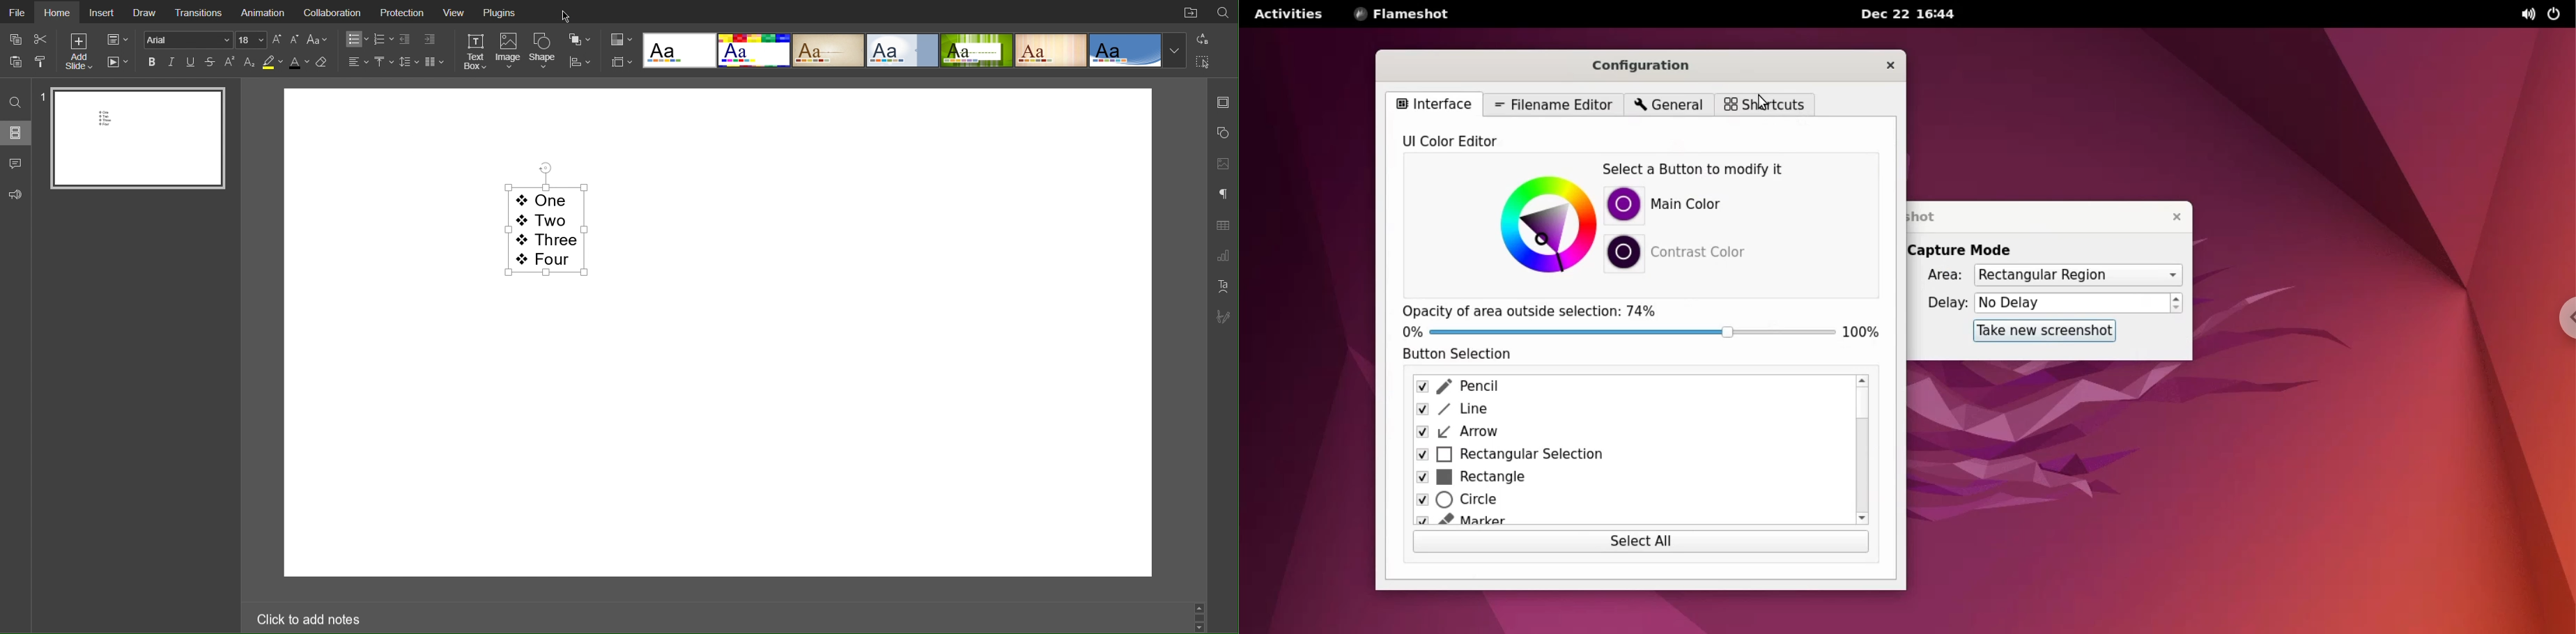 The width and height of the screenshot is (2576, 644). I want to click on Text Box, so click(475, 53).